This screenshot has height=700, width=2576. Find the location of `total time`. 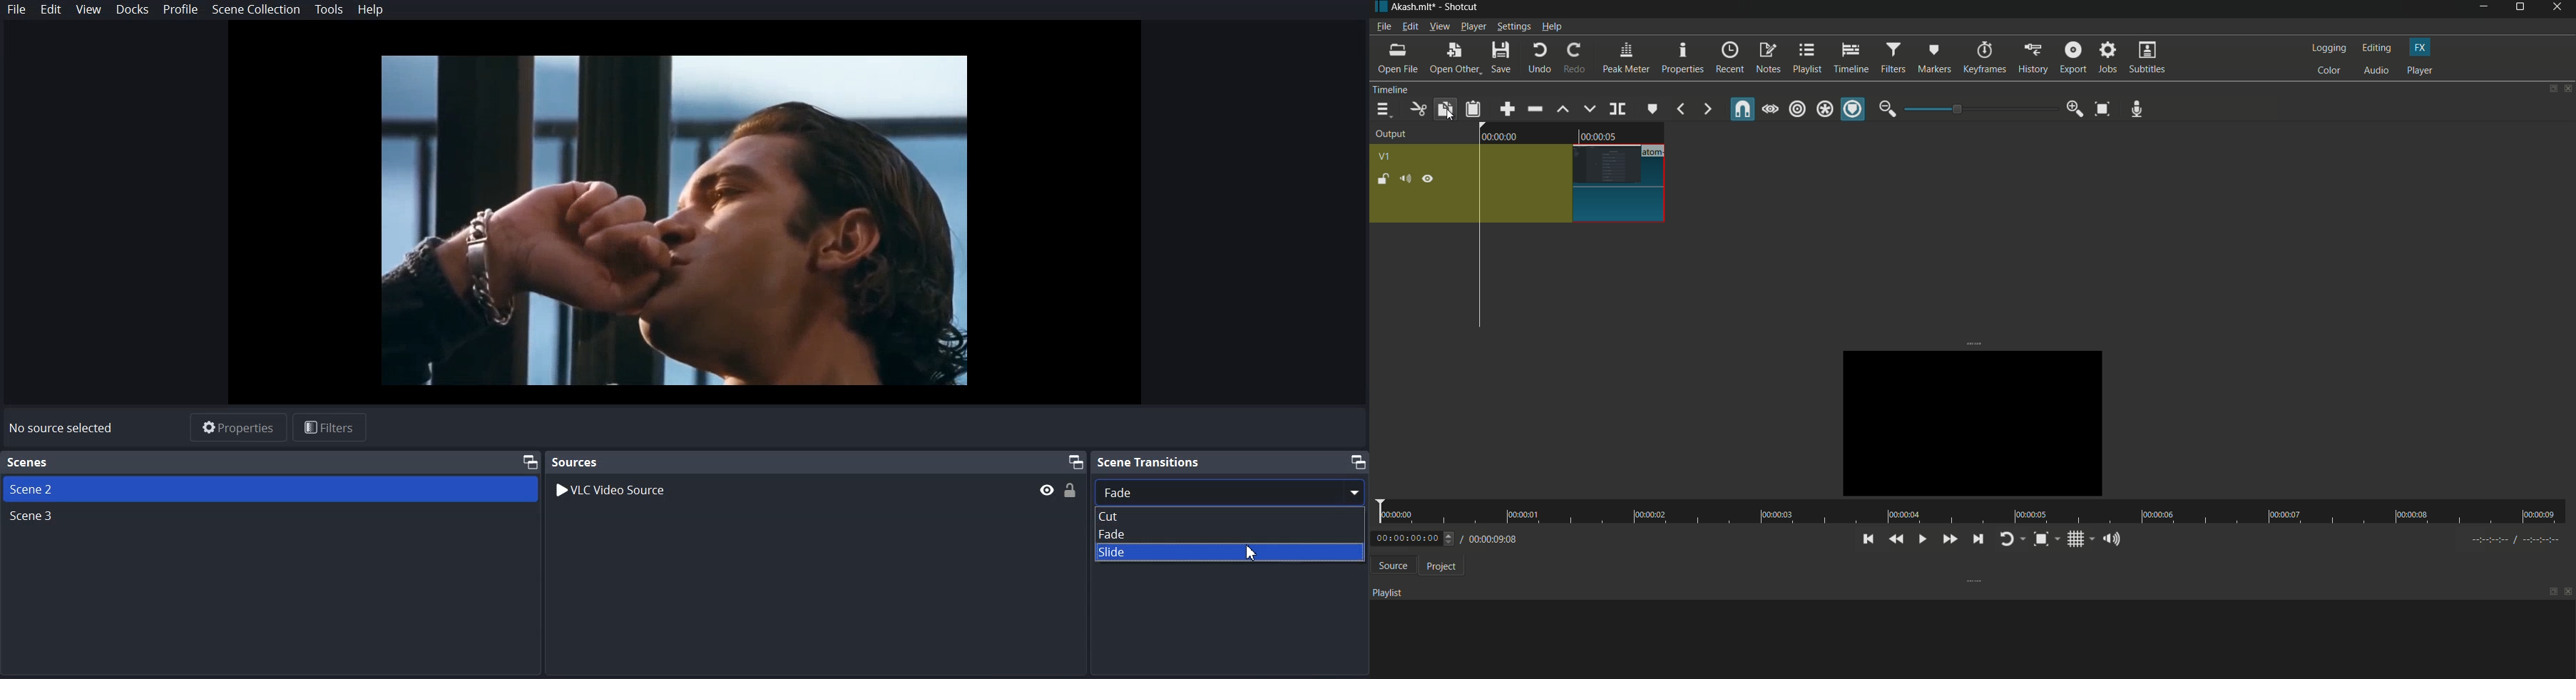

total time is located at coordinates (1508, 574).